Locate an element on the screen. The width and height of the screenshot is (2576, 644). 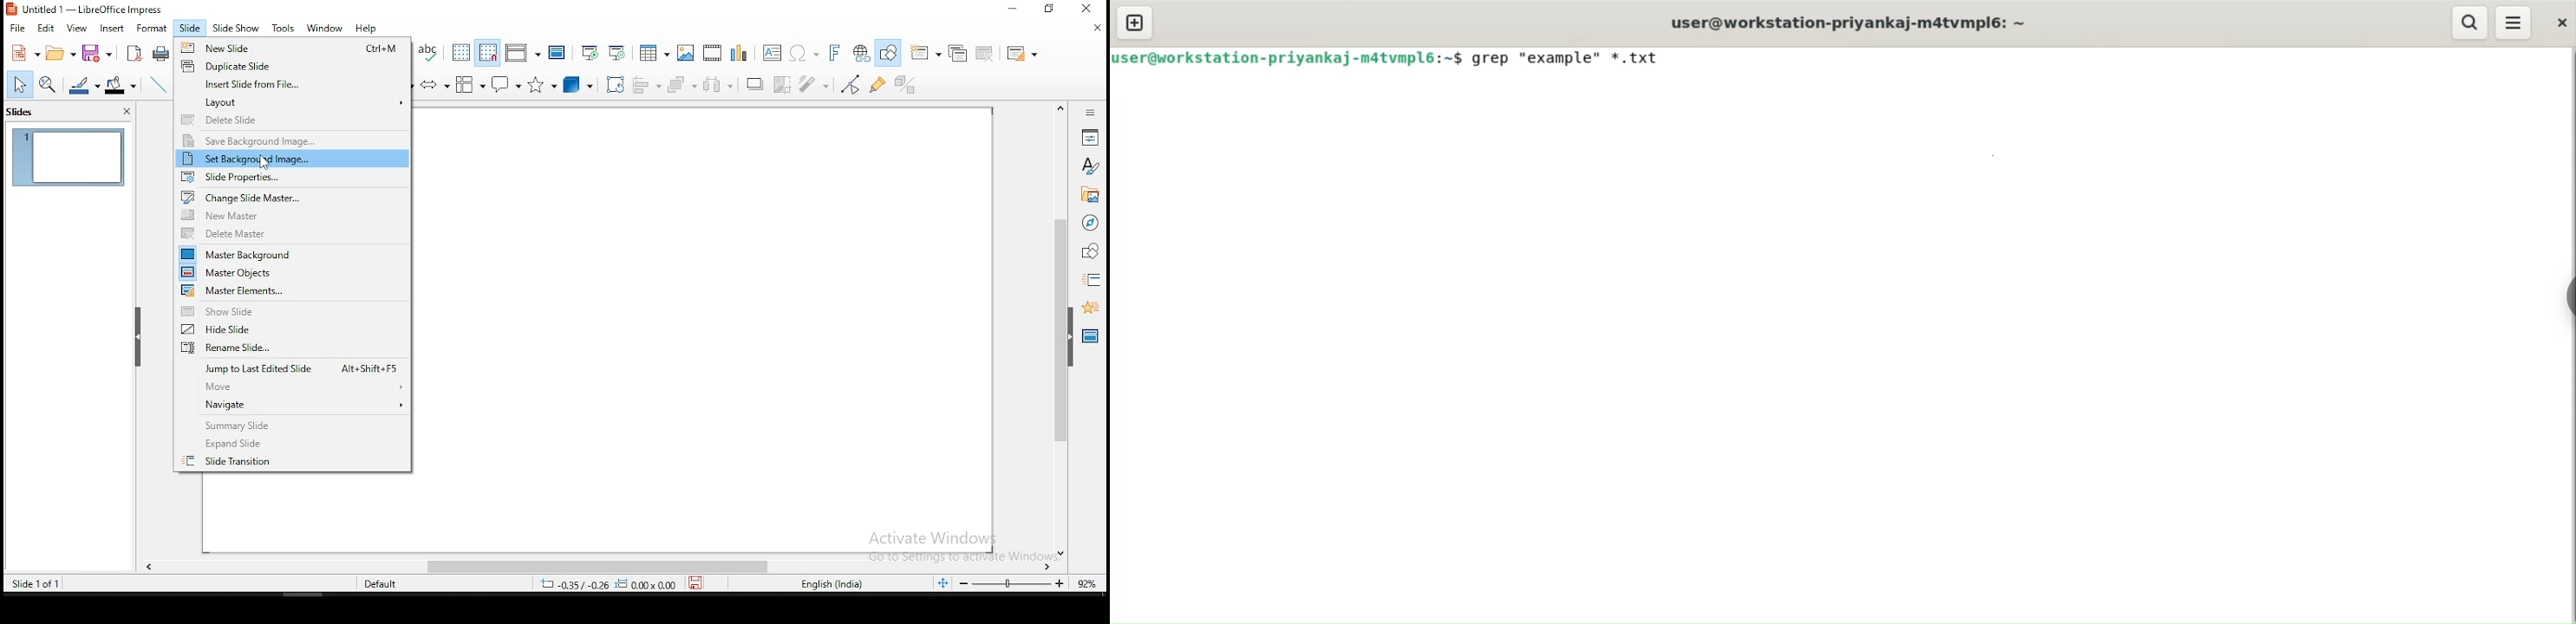
delete slide is located at coordinates (290, 120).